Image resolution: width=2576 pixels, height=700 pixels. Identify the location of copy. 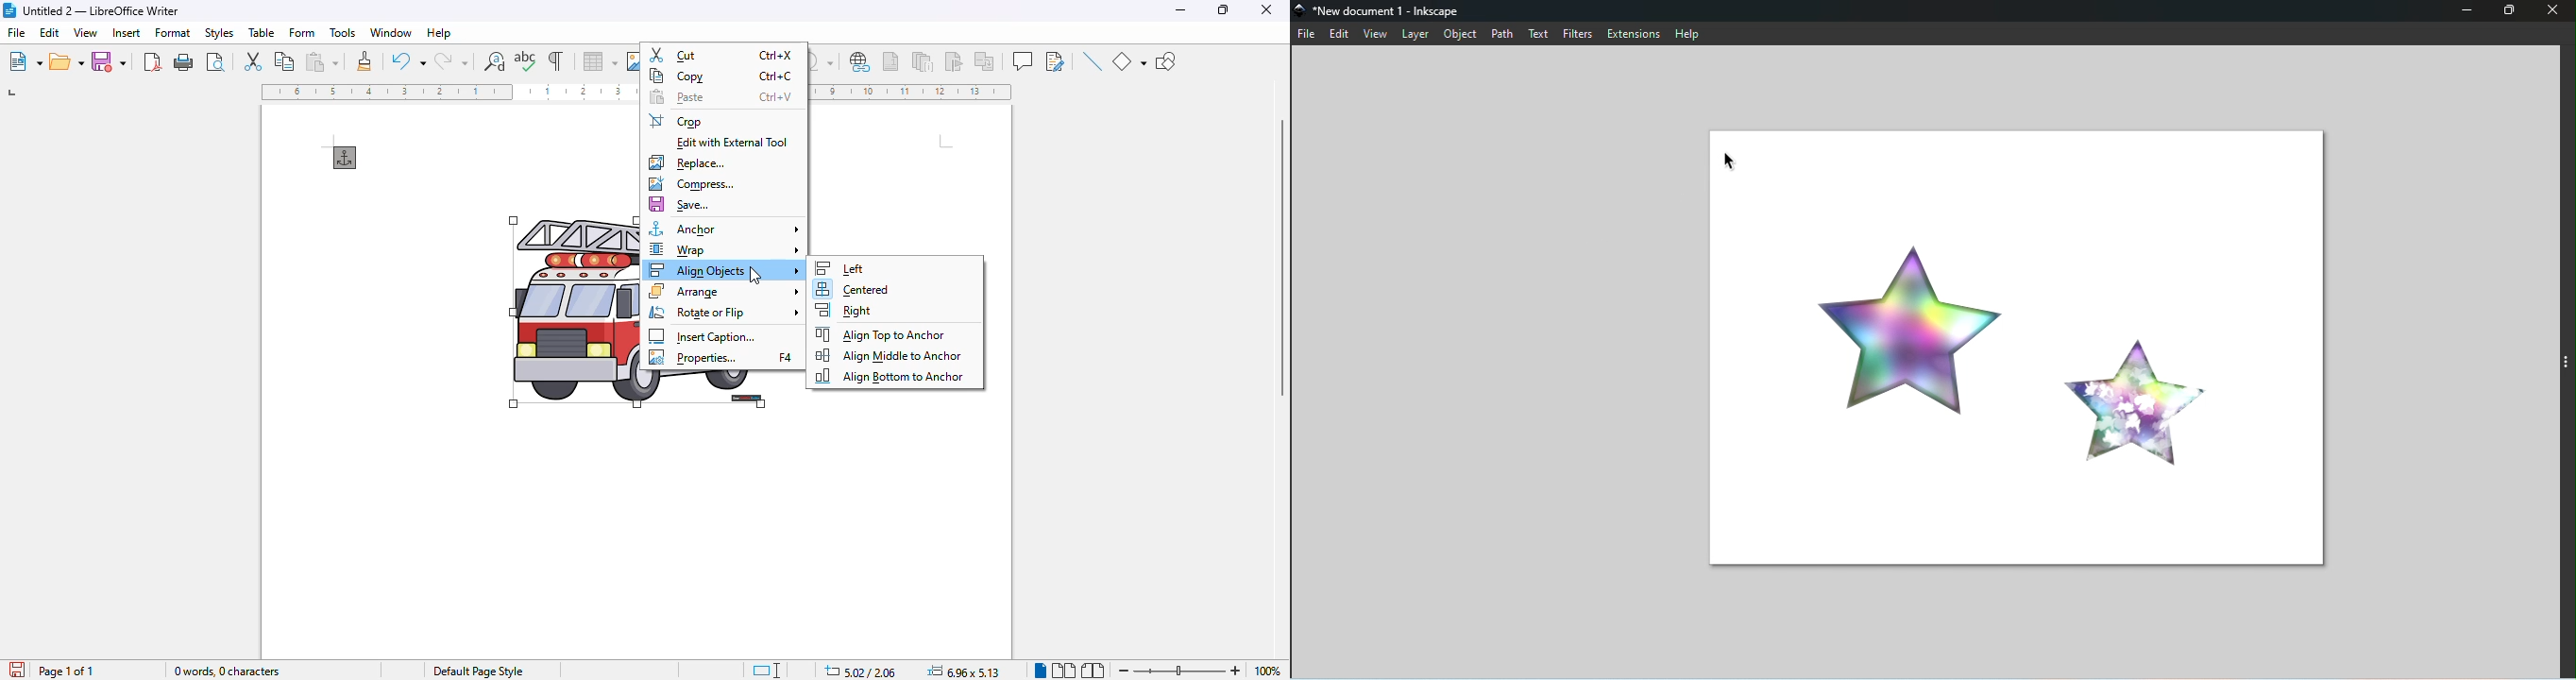
(285, 60).